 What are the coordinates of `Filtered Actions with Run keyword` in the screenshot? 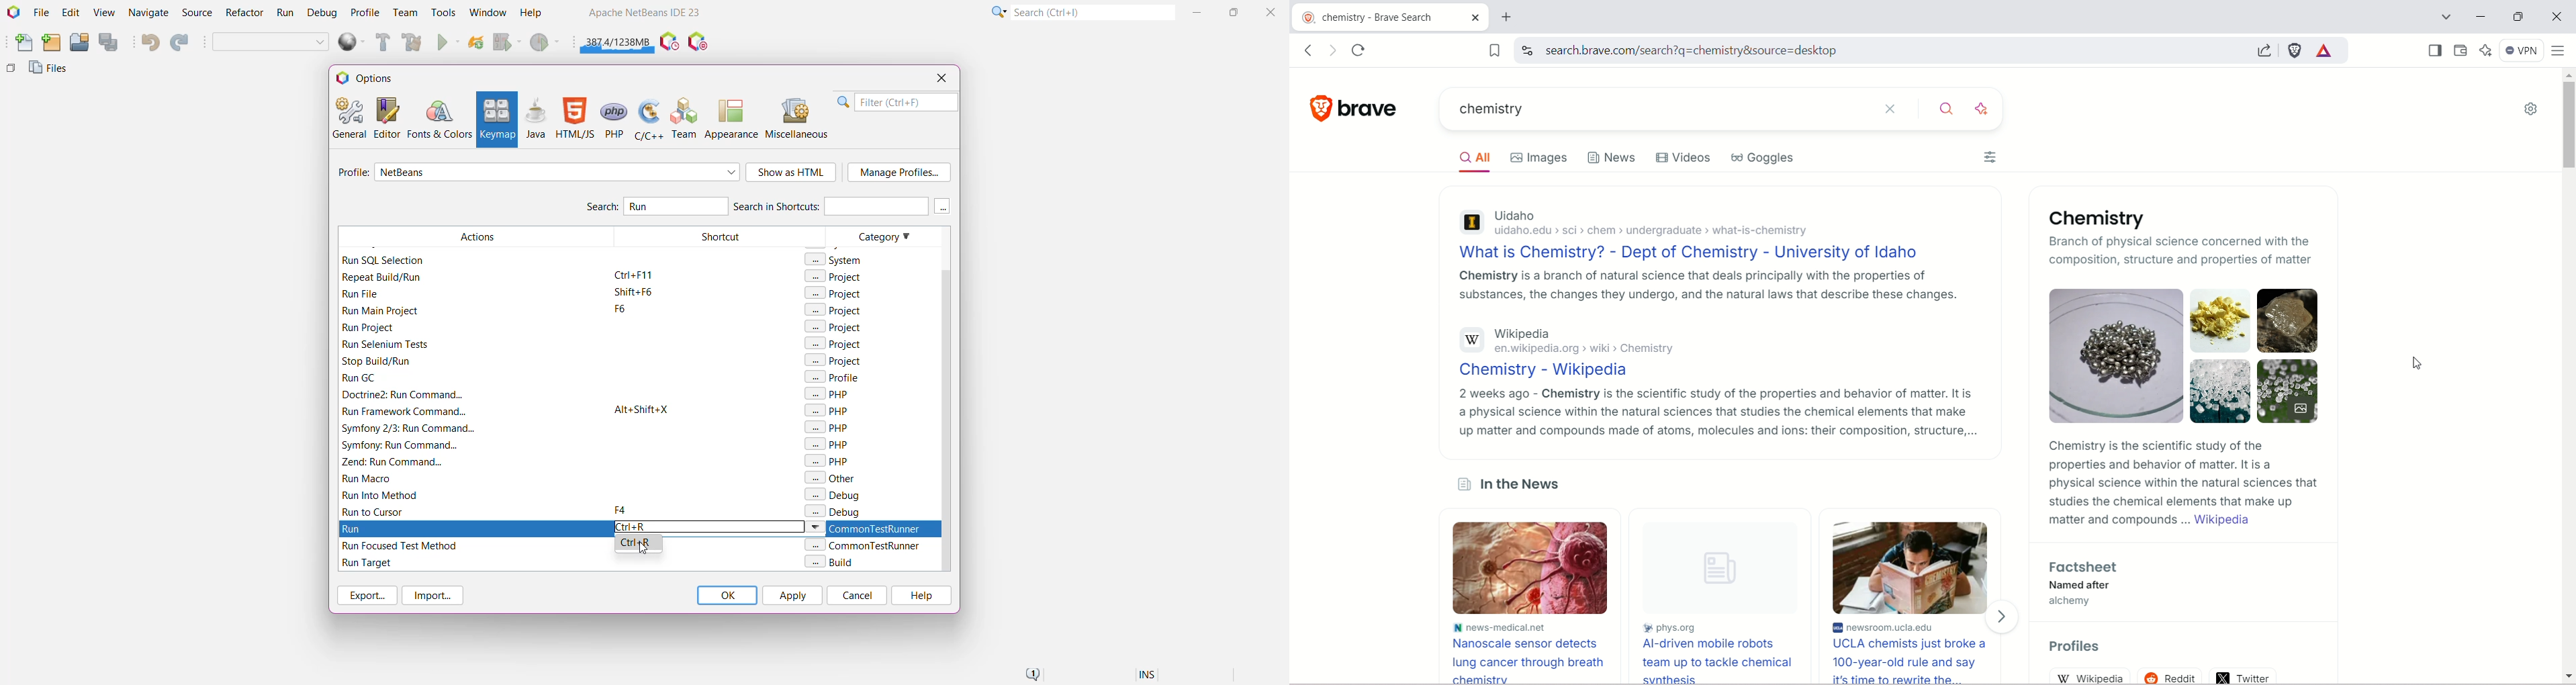 It's located at (475, 371).